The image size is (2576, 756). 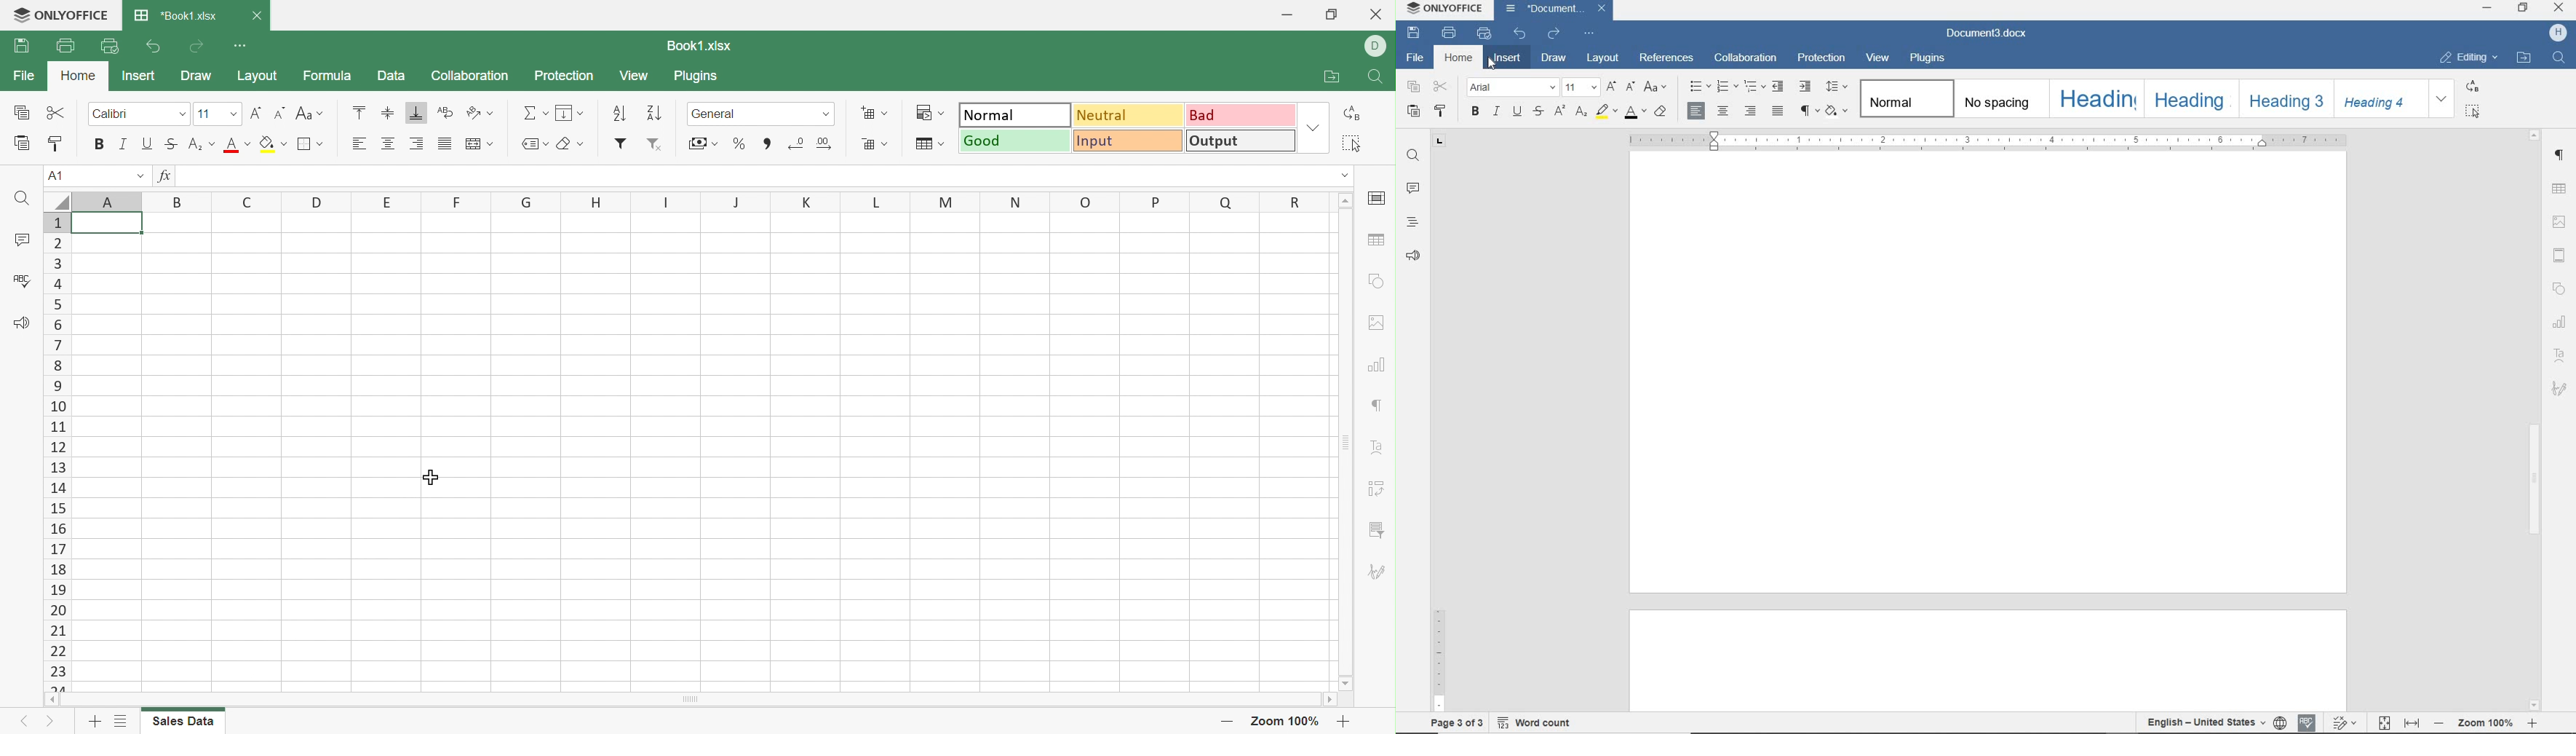 I want to click on Delete cells, so click(x=873, y=144).